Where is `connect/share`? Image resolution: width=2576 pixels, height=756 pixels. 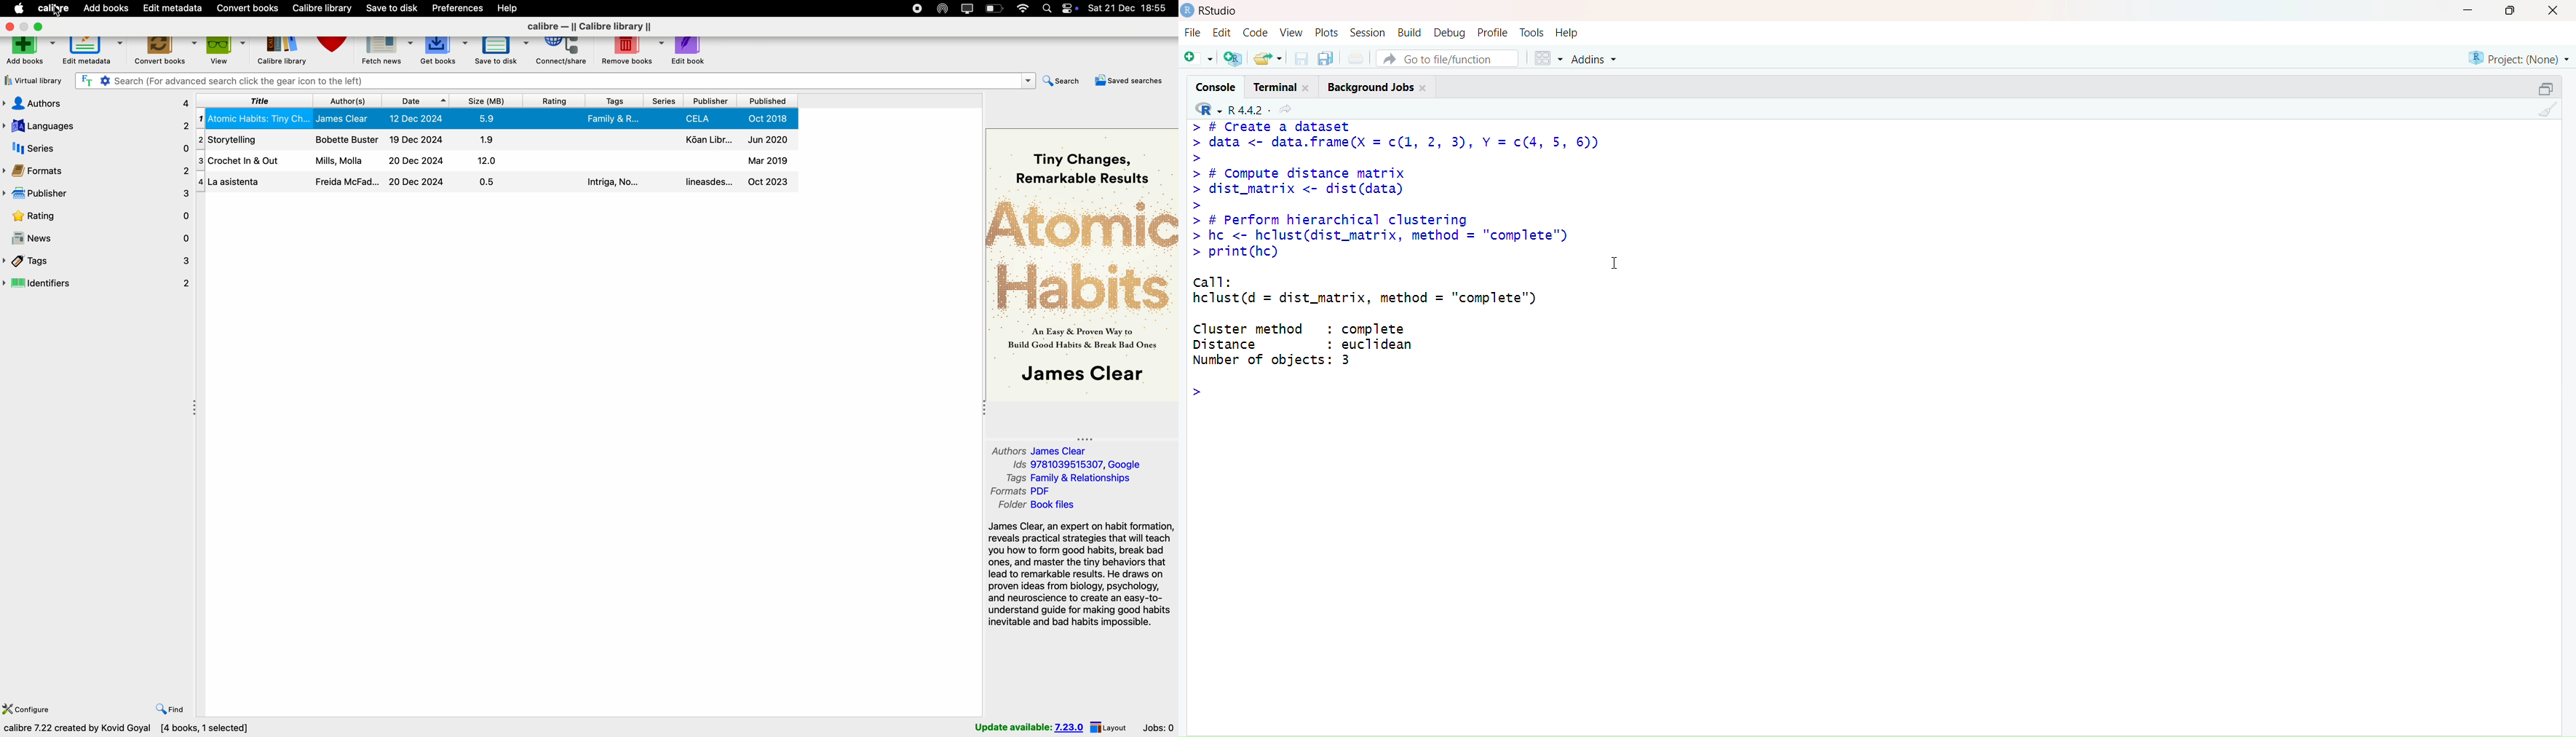 connect/share is located at coordinates (561, 53).